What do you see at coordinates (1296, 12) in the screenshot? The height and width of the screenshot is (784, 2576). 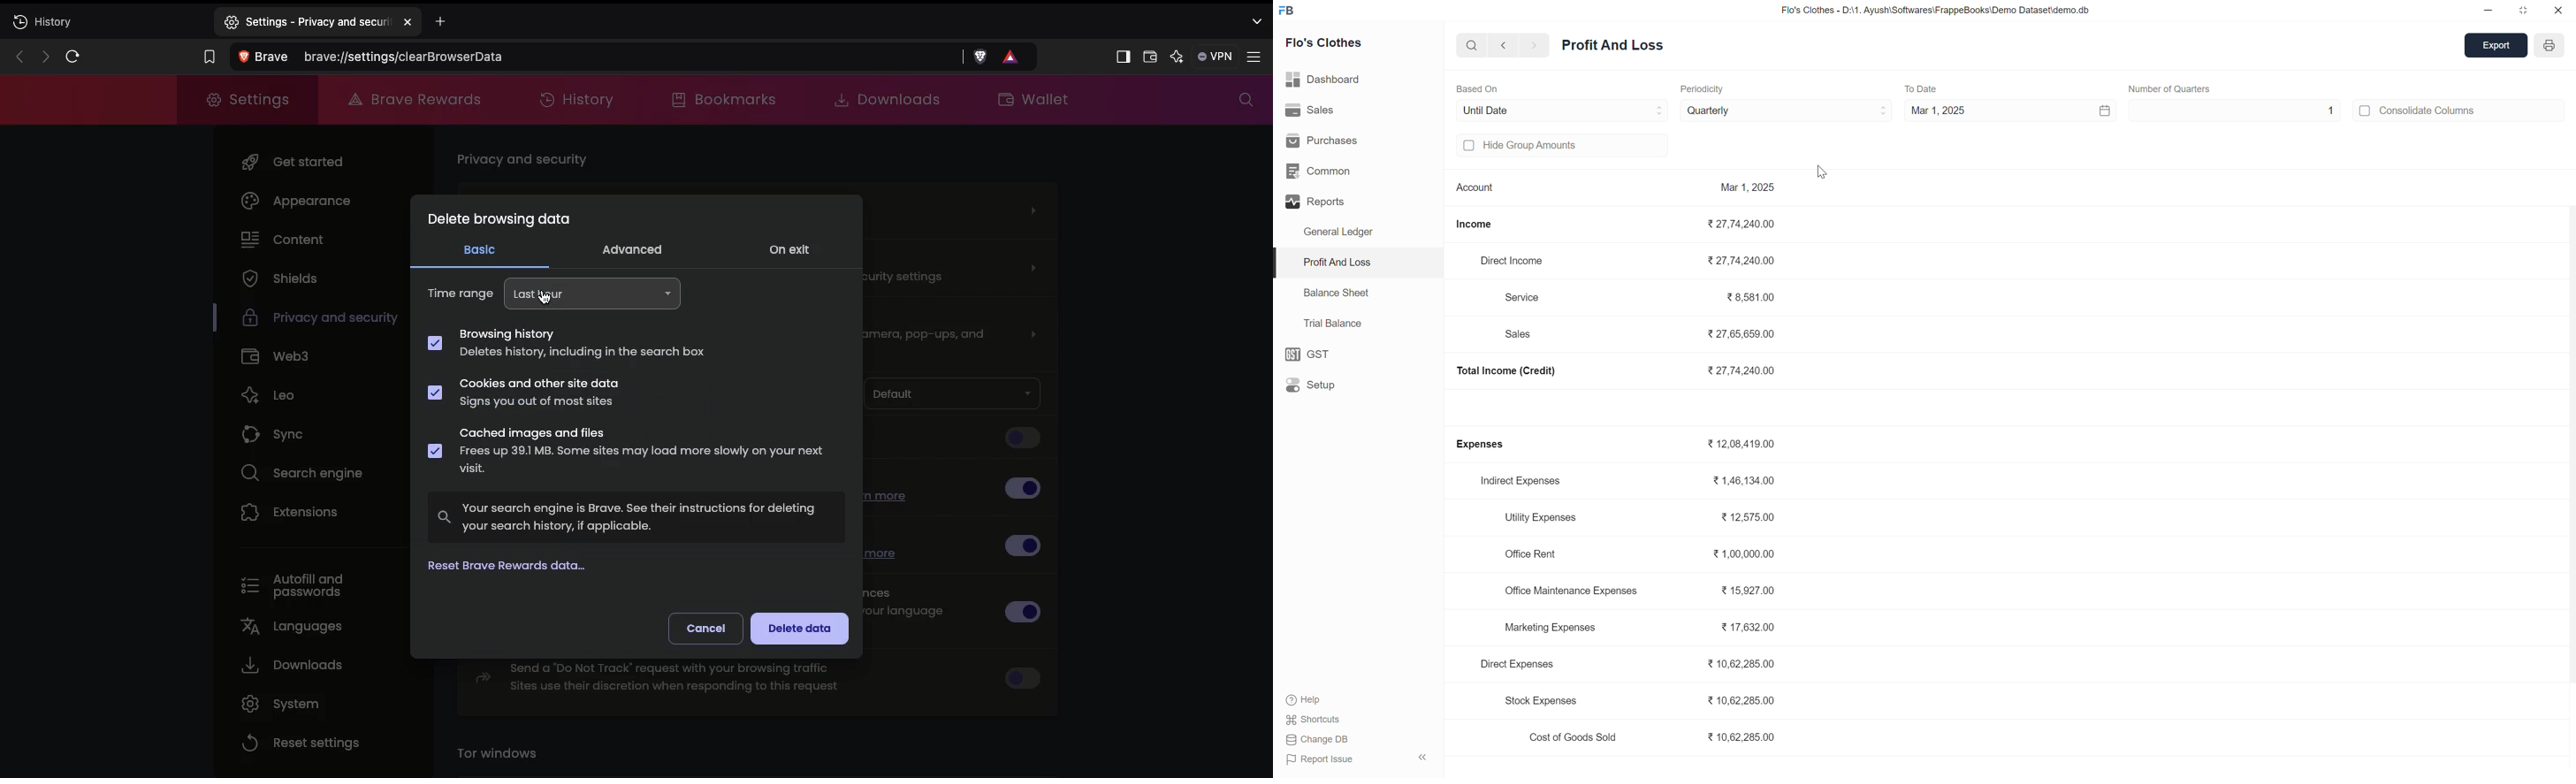 I see `FB` at bounding box center [1296, 12].